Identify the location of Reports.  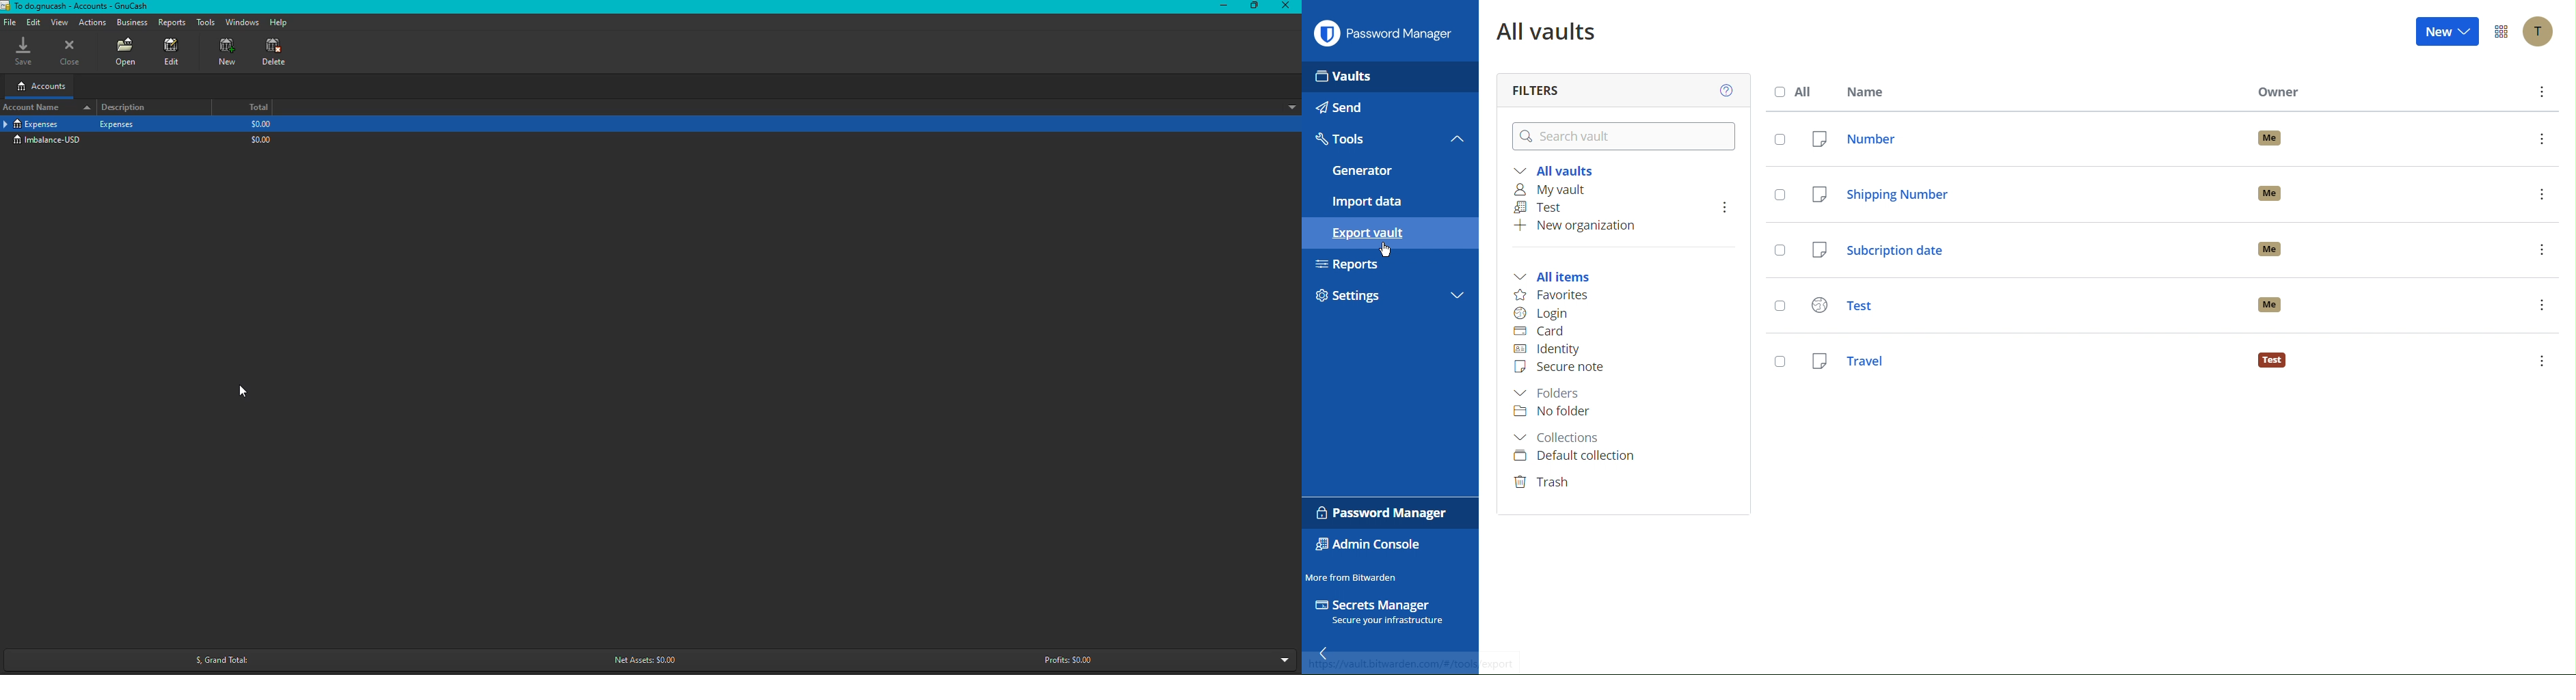
(1353, 262).